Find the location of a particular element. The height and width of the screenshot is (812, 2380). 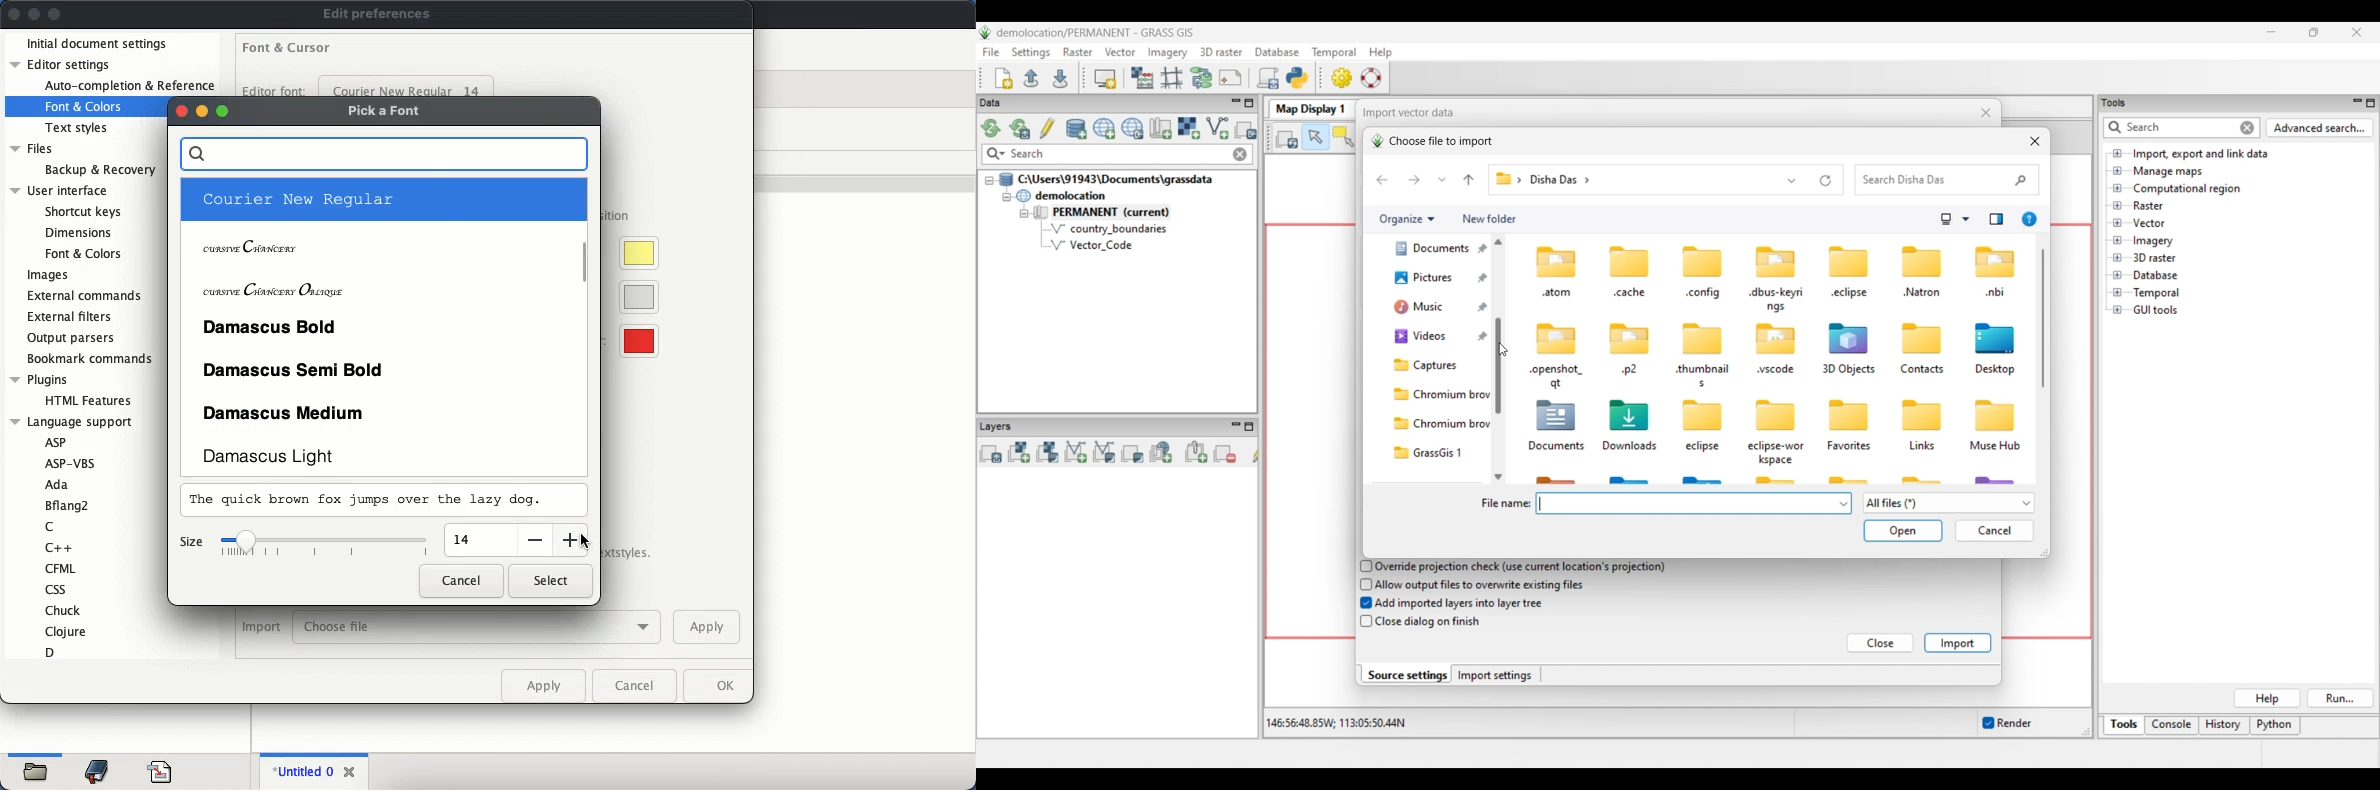

ASP-VBS is located at coordinates (77, 463).